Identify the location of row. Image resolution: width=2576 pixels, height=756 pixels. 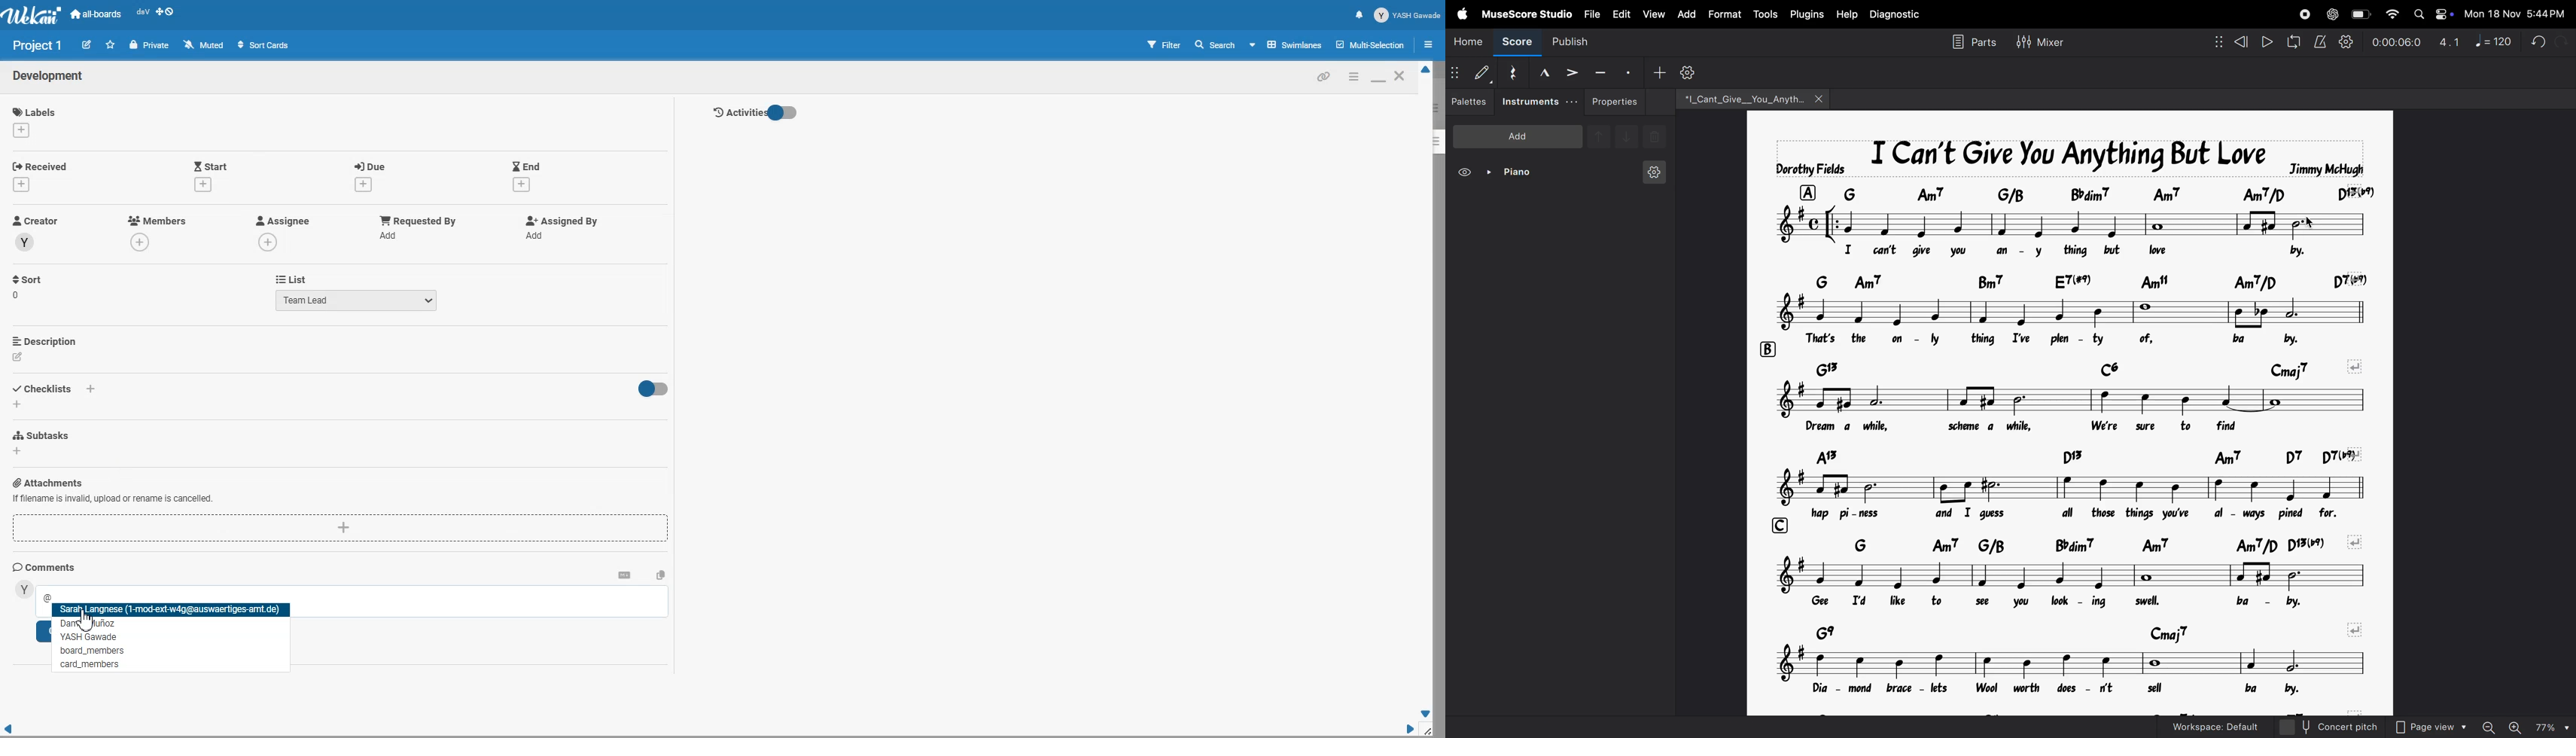
(1813, 192).